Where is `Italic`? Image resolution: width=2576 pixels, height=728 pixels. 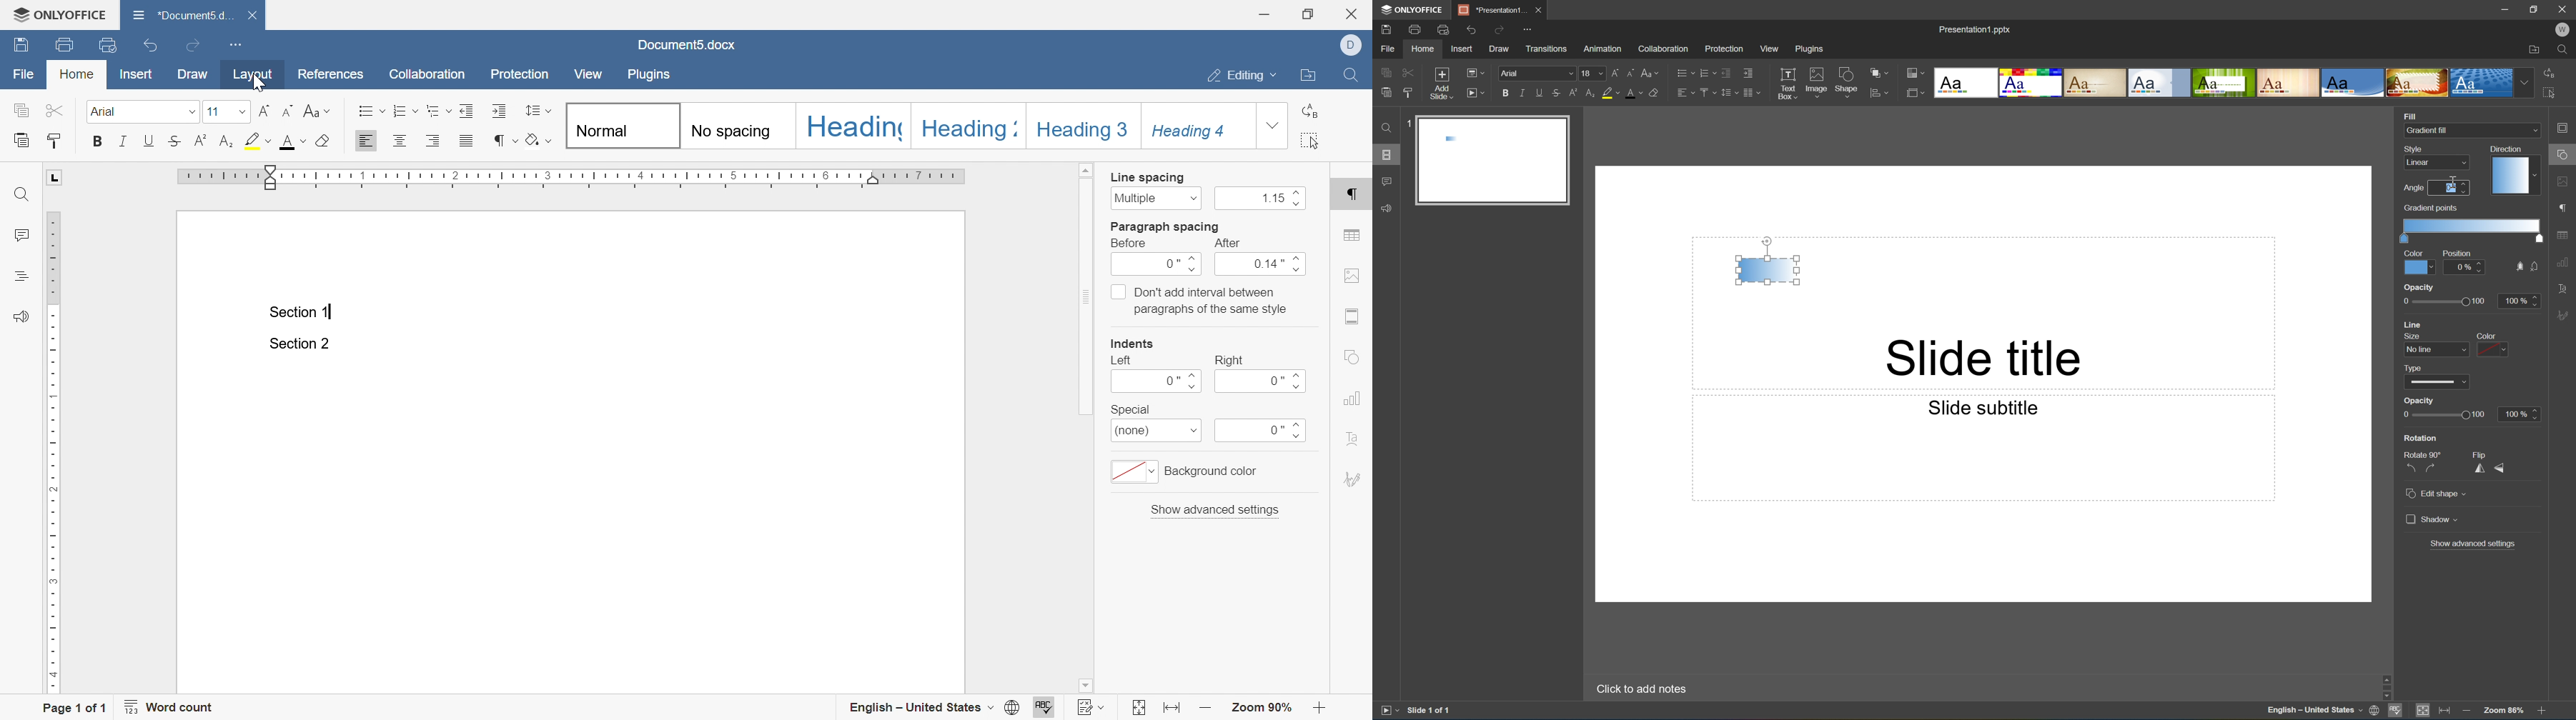
Italic is located at coordinates (1521, 93).